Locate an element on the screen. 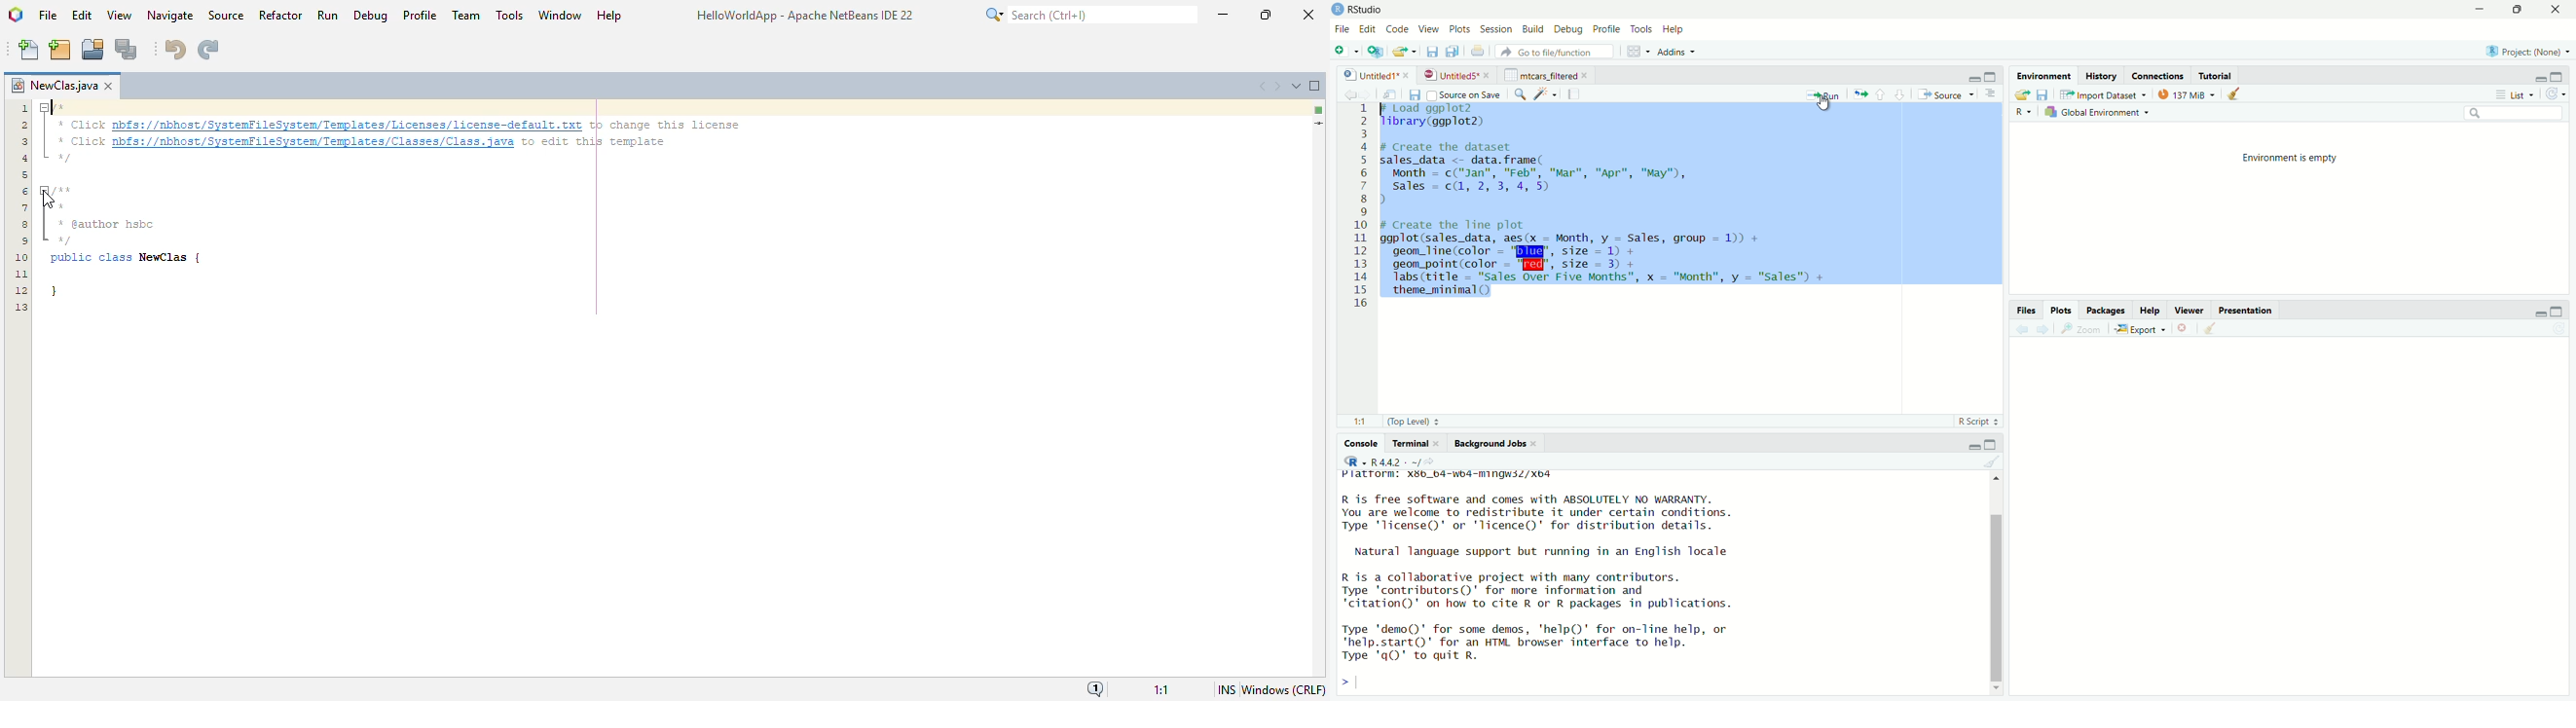 The height and width of the screenshot is (728, 2576). debug is located at coordinates (1569, 31).